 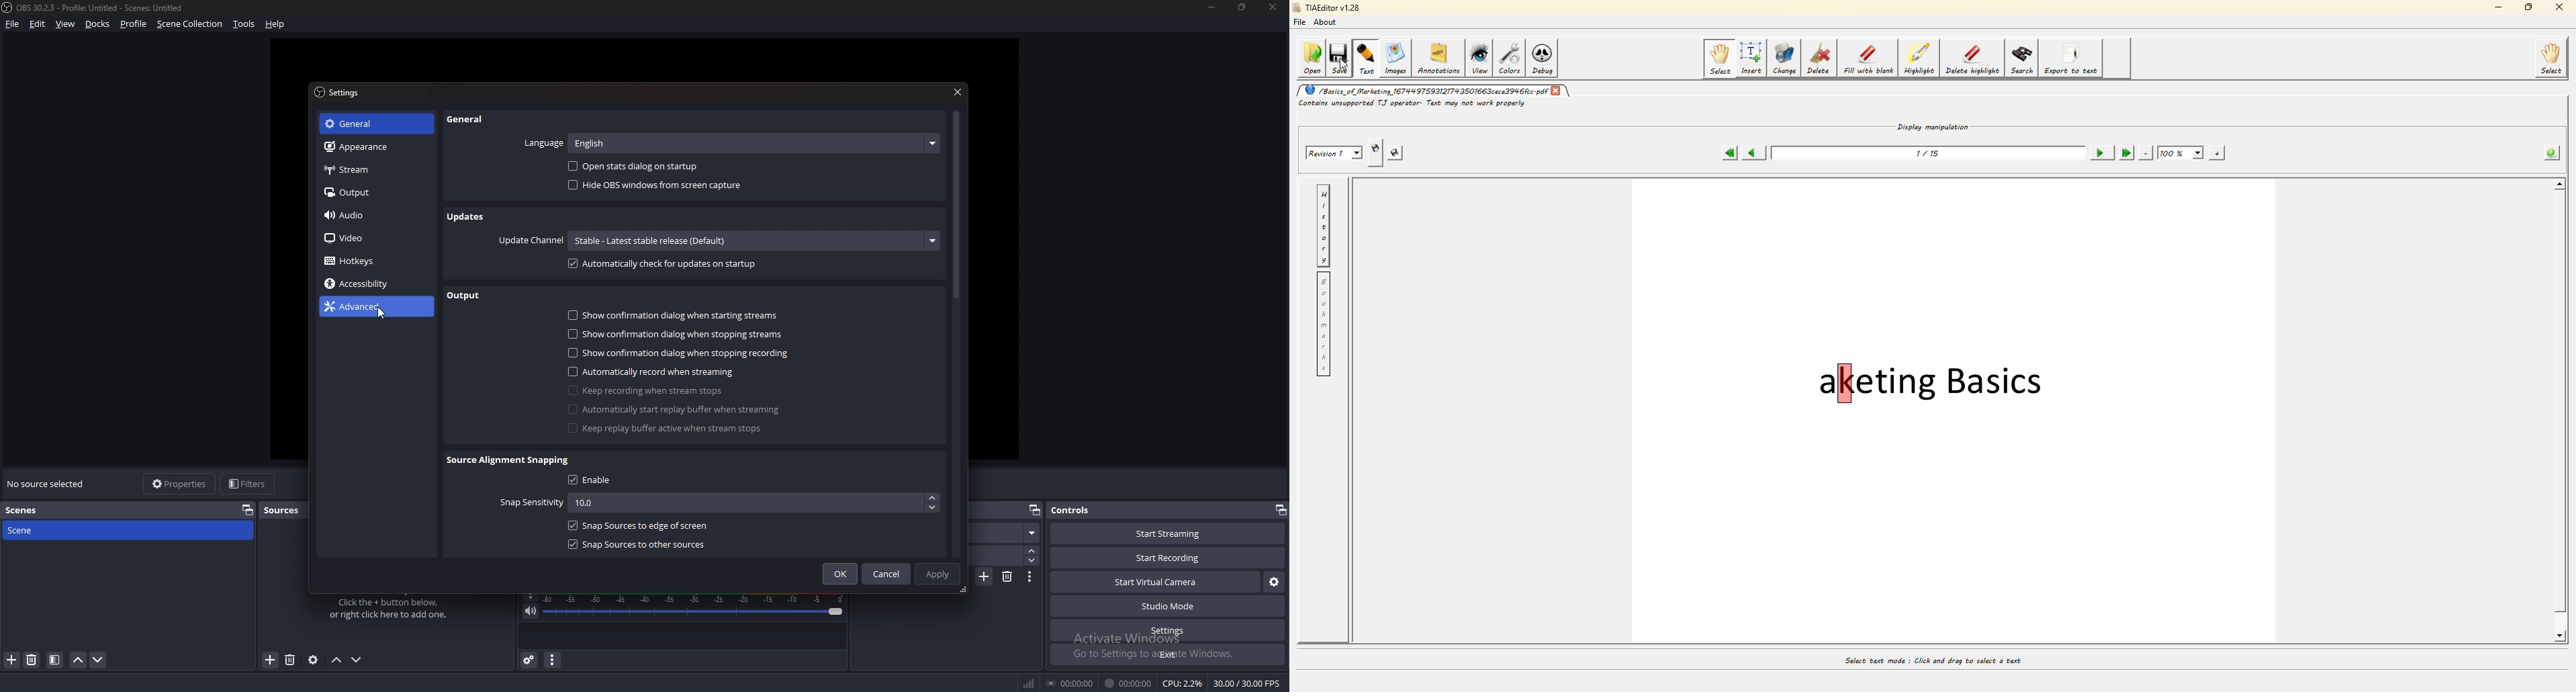 What do you see at coordinates (370, 146) in the screenshot?
I see `Appearance` at bounding box center [370, 146].